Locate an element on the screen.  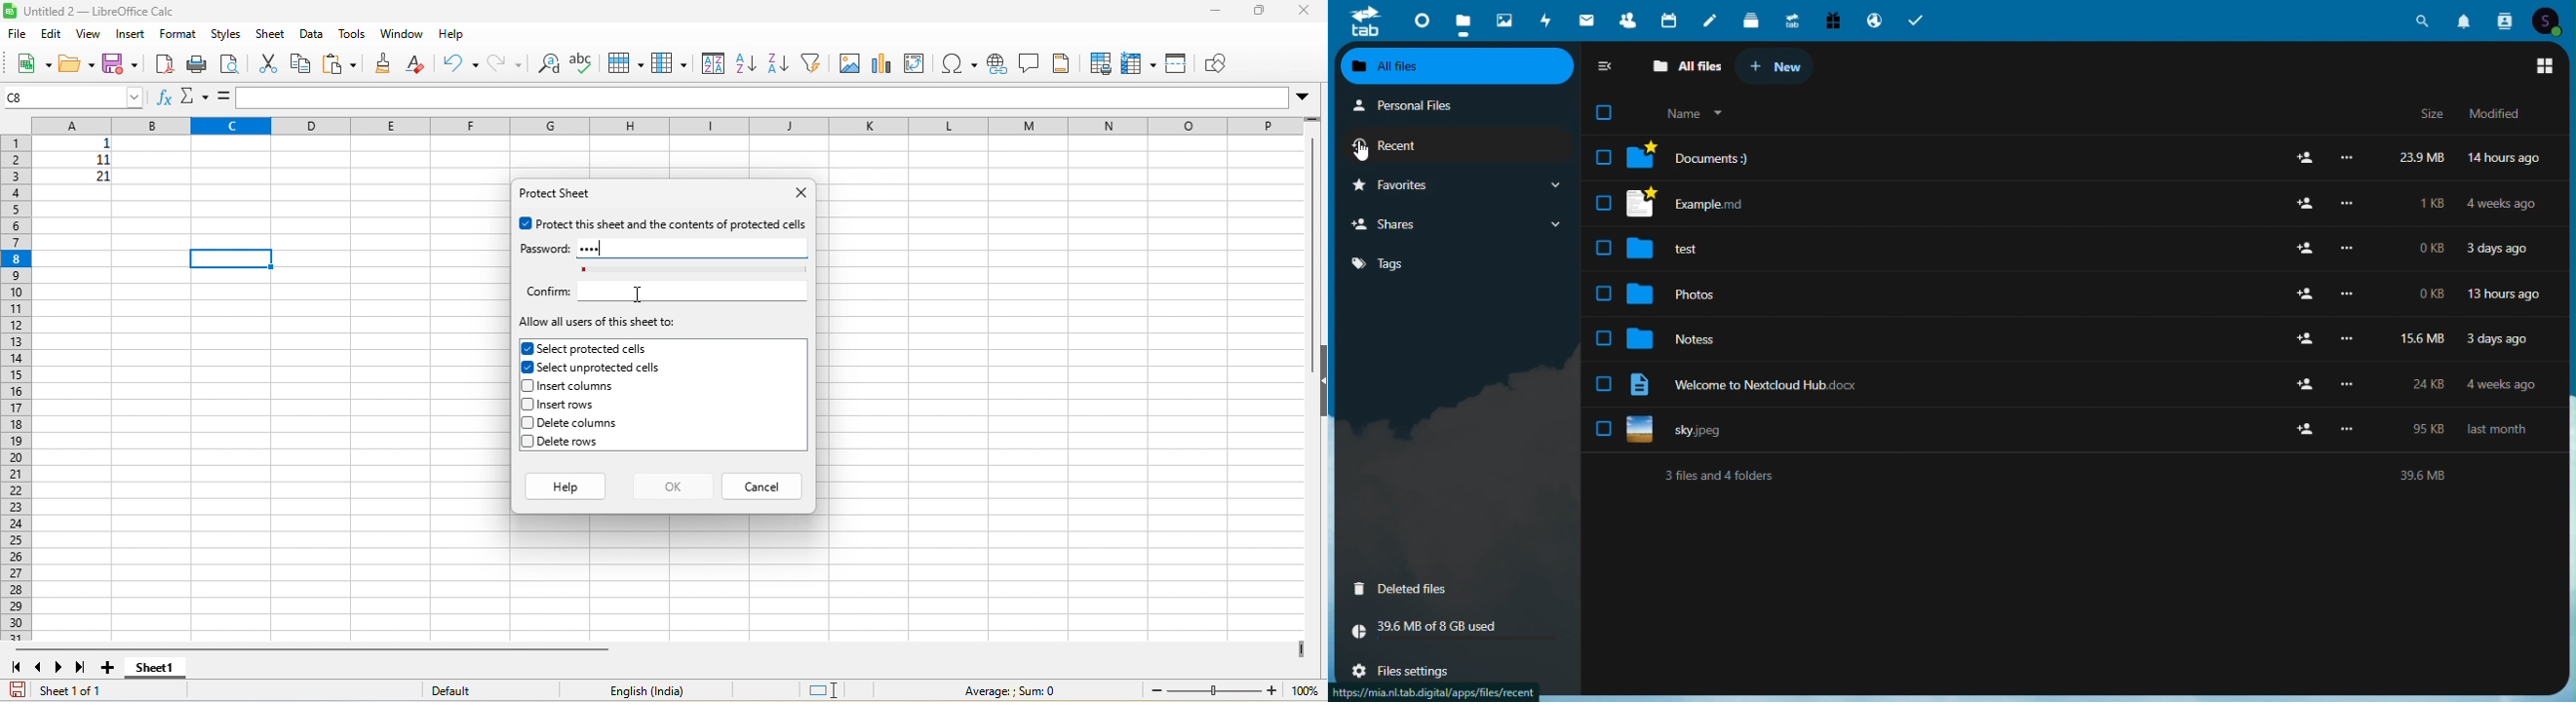
4 weeks ago is located at coordinates (2504, 387).